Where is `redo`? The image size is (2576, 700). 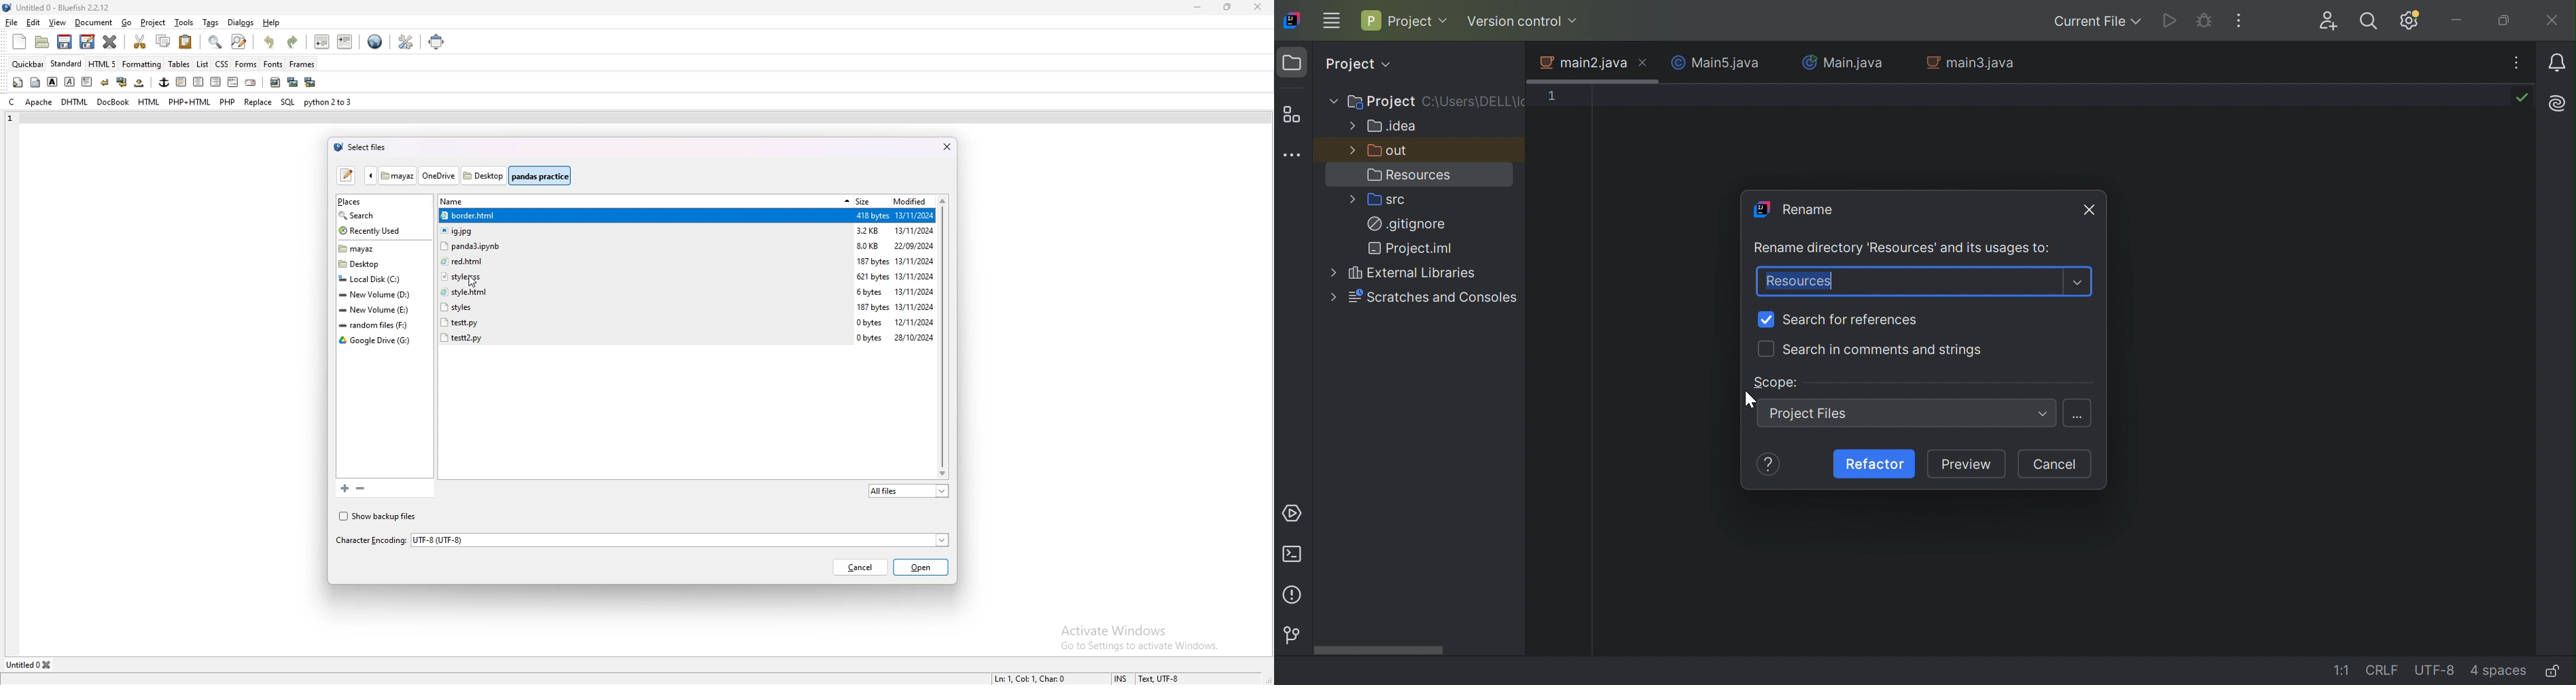
redo is located at coordinates (295, 42).